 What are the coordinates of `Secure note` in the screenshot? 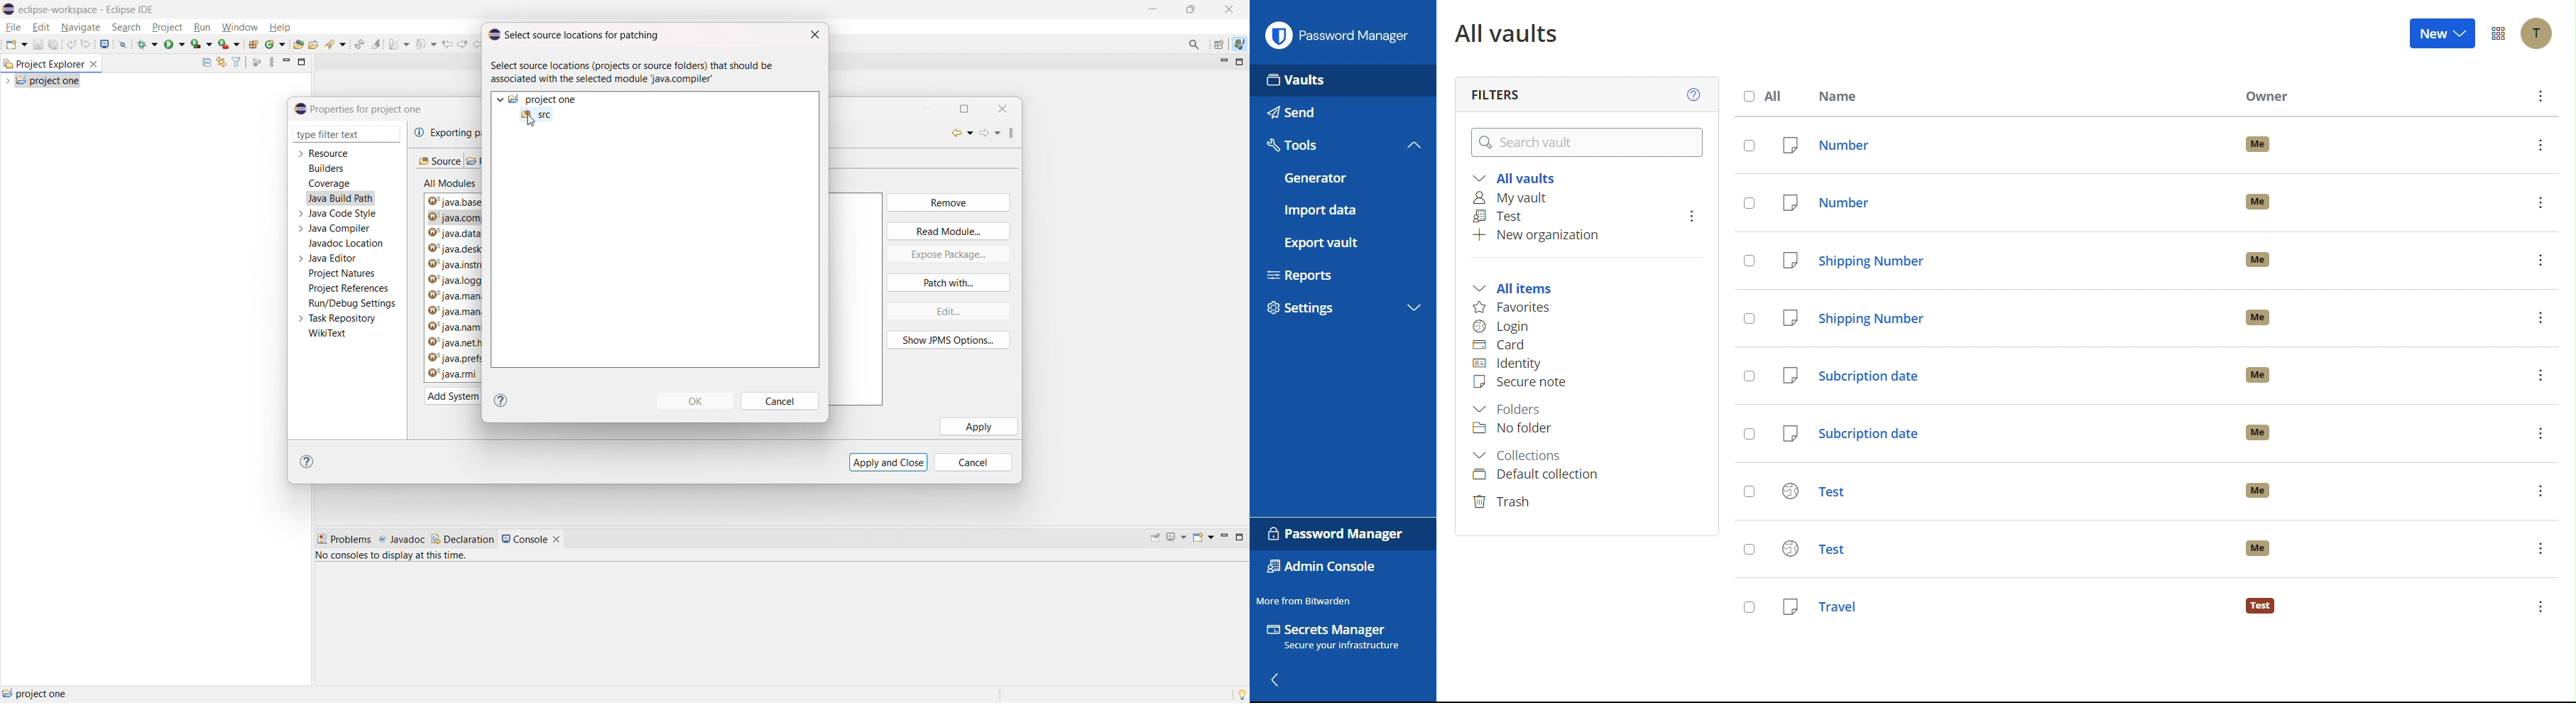 It's located at (1524, 381).